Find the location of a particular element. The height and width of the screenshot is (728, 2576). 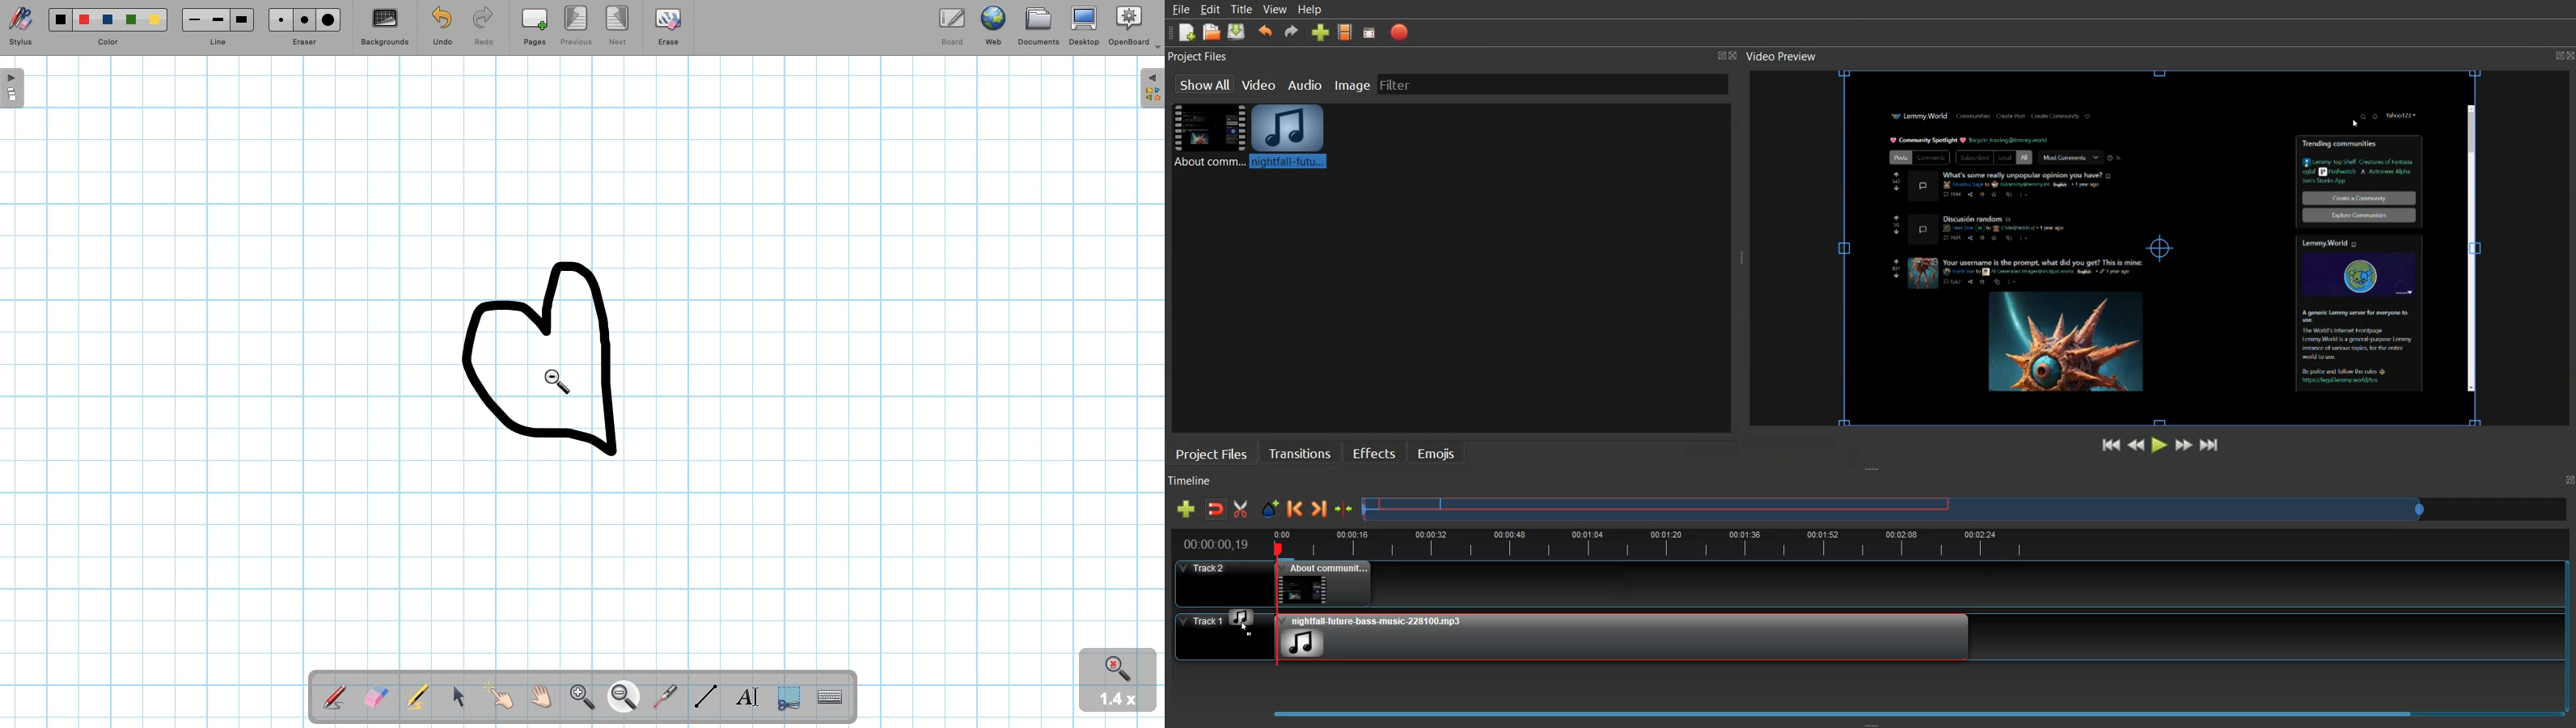

Drag Cursor is located at coordinates (1242, 620).